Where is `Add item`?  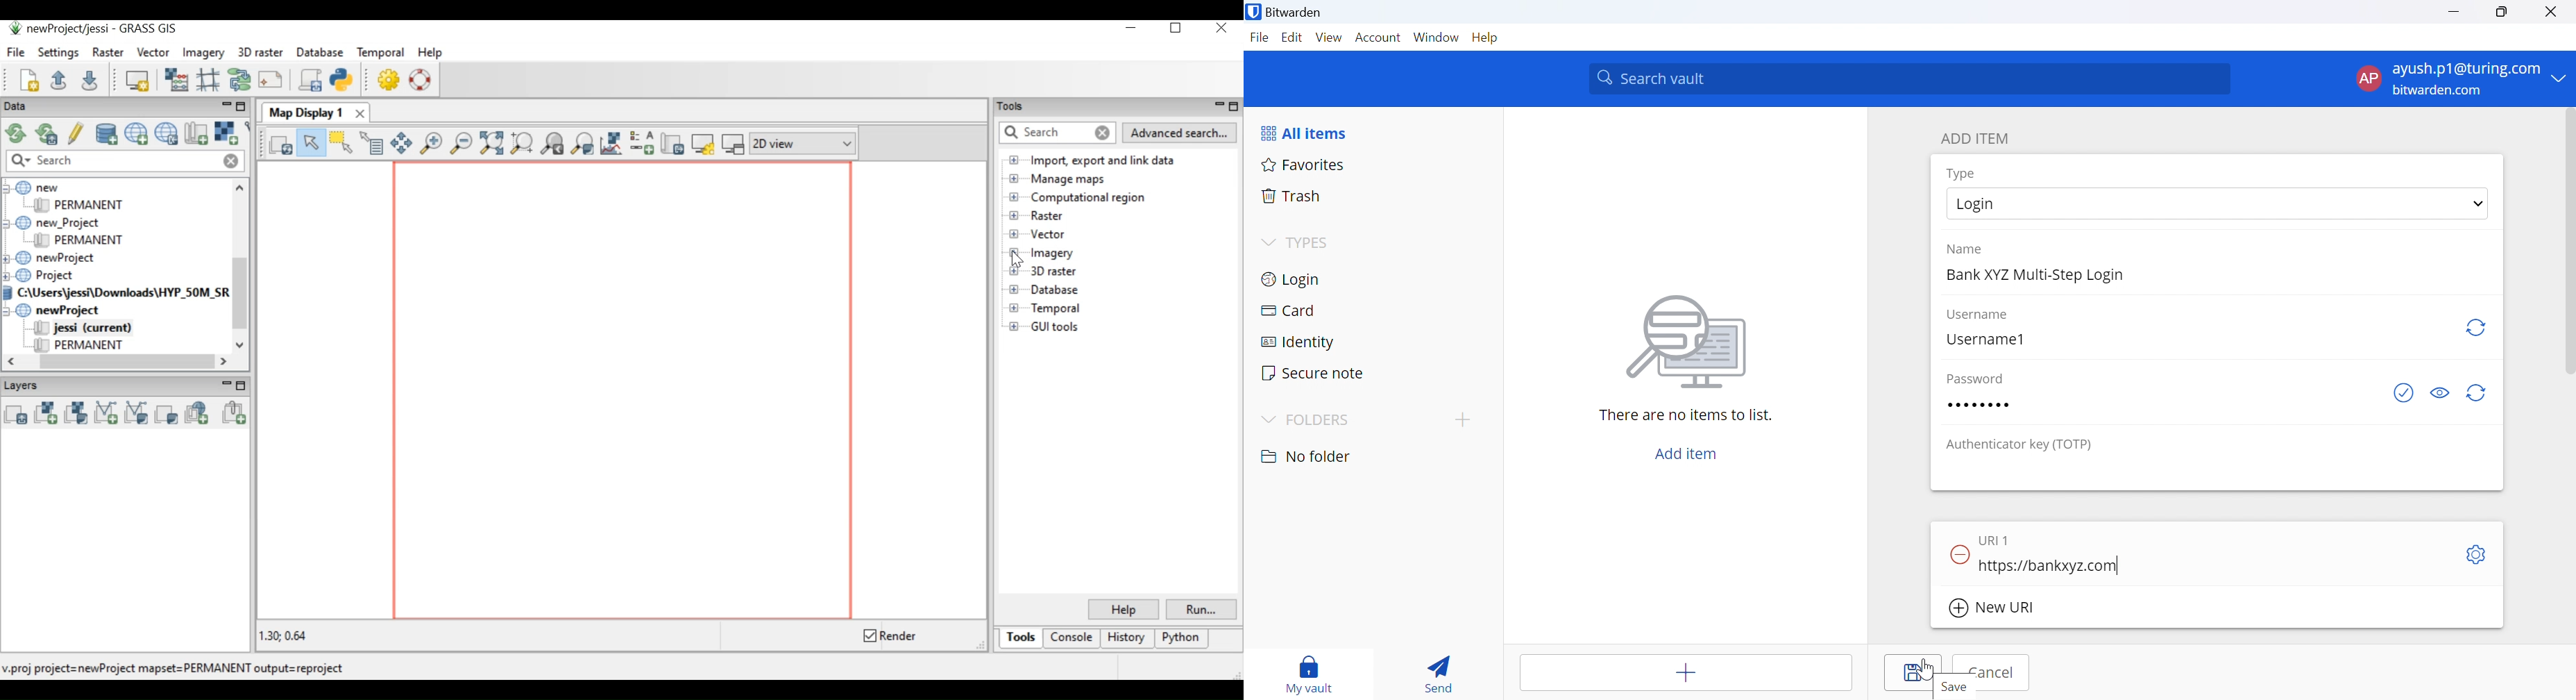 Add item is located at coordinates (1688, 672).